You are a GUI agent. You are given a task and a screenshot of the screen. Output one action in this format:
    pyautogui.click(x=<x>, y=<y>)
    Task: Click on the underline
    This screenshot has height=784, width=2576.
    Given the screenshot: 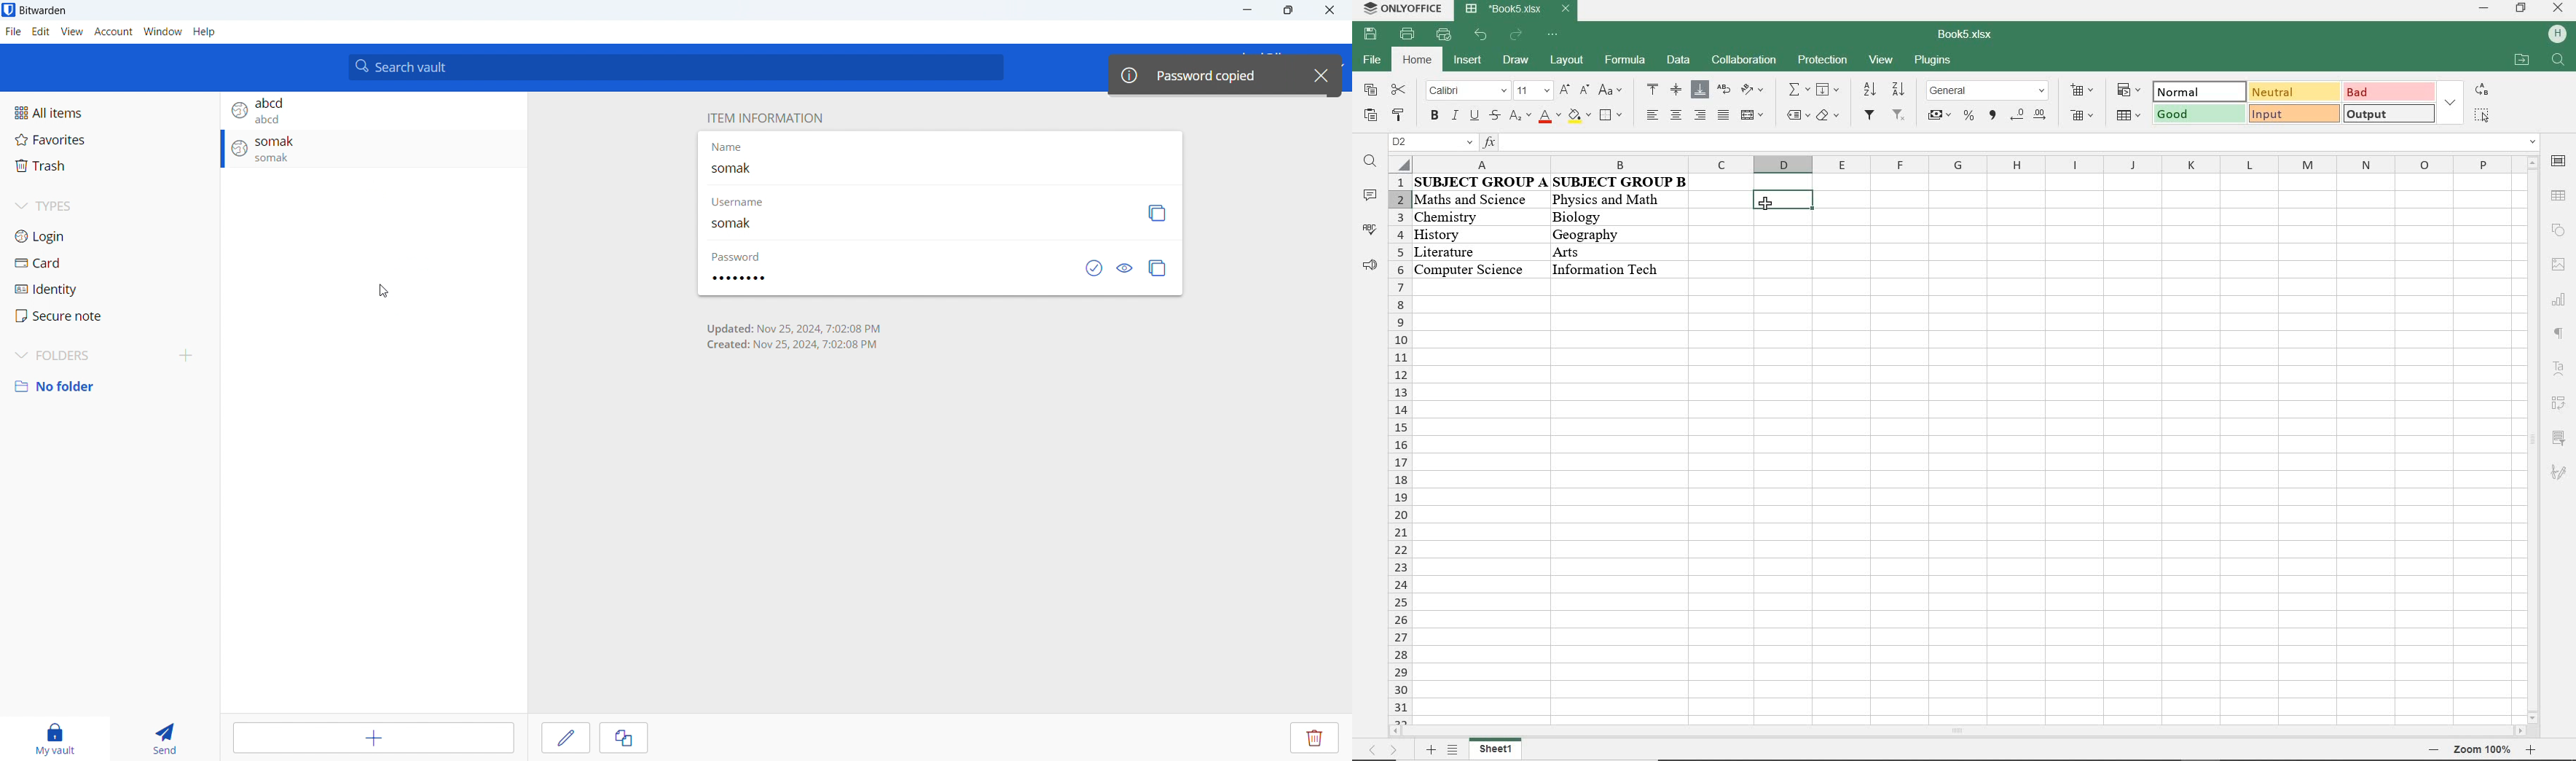 What is the action you would take?
    pyautogui.click(x=1473, y=117)
    